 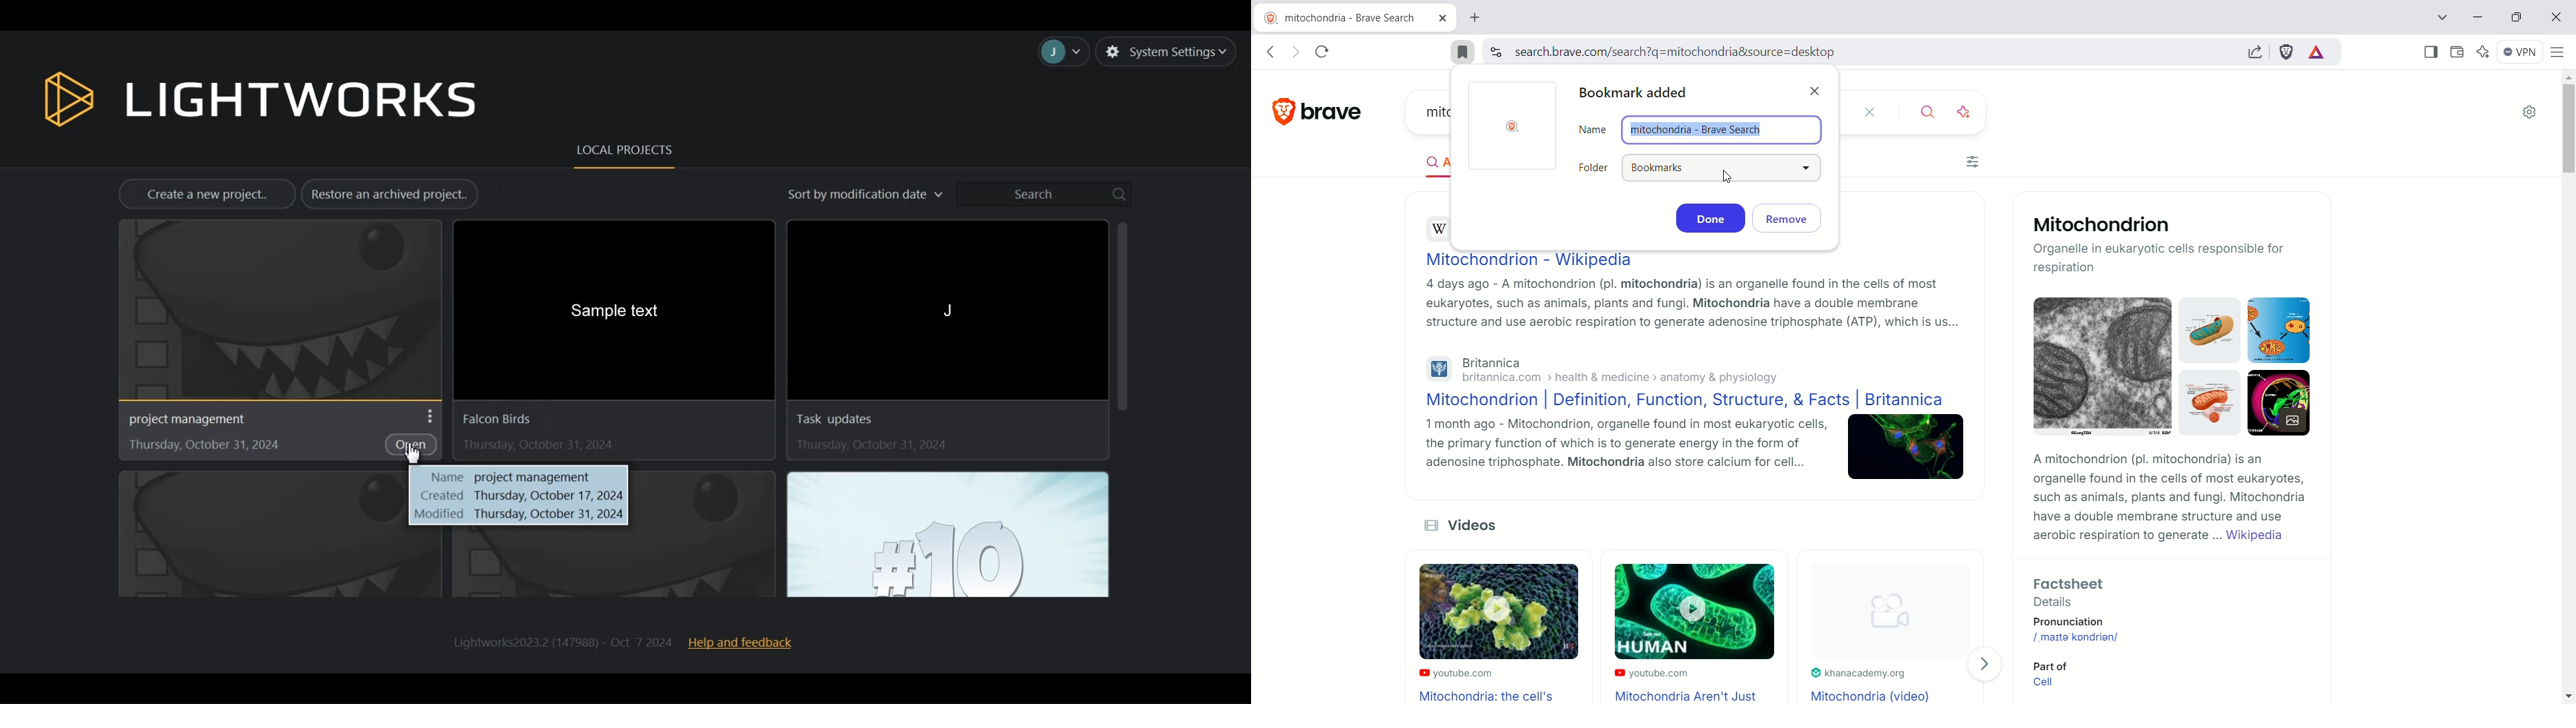 I want to click on Videos, so click(x=1473, y=525).